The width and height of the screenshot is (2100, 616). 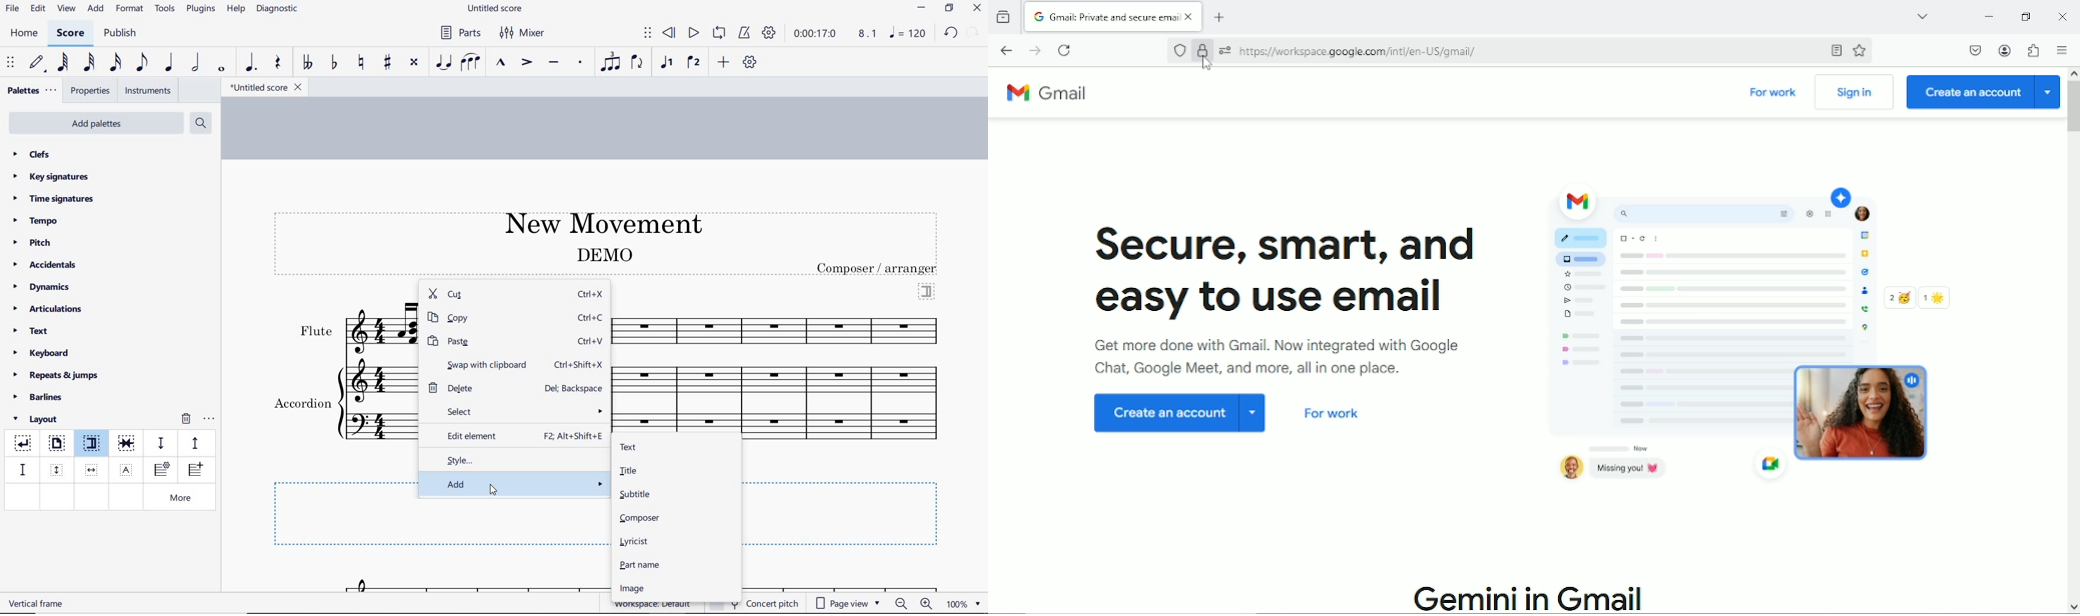 I want to click on layout, so click(x=38, y=419).